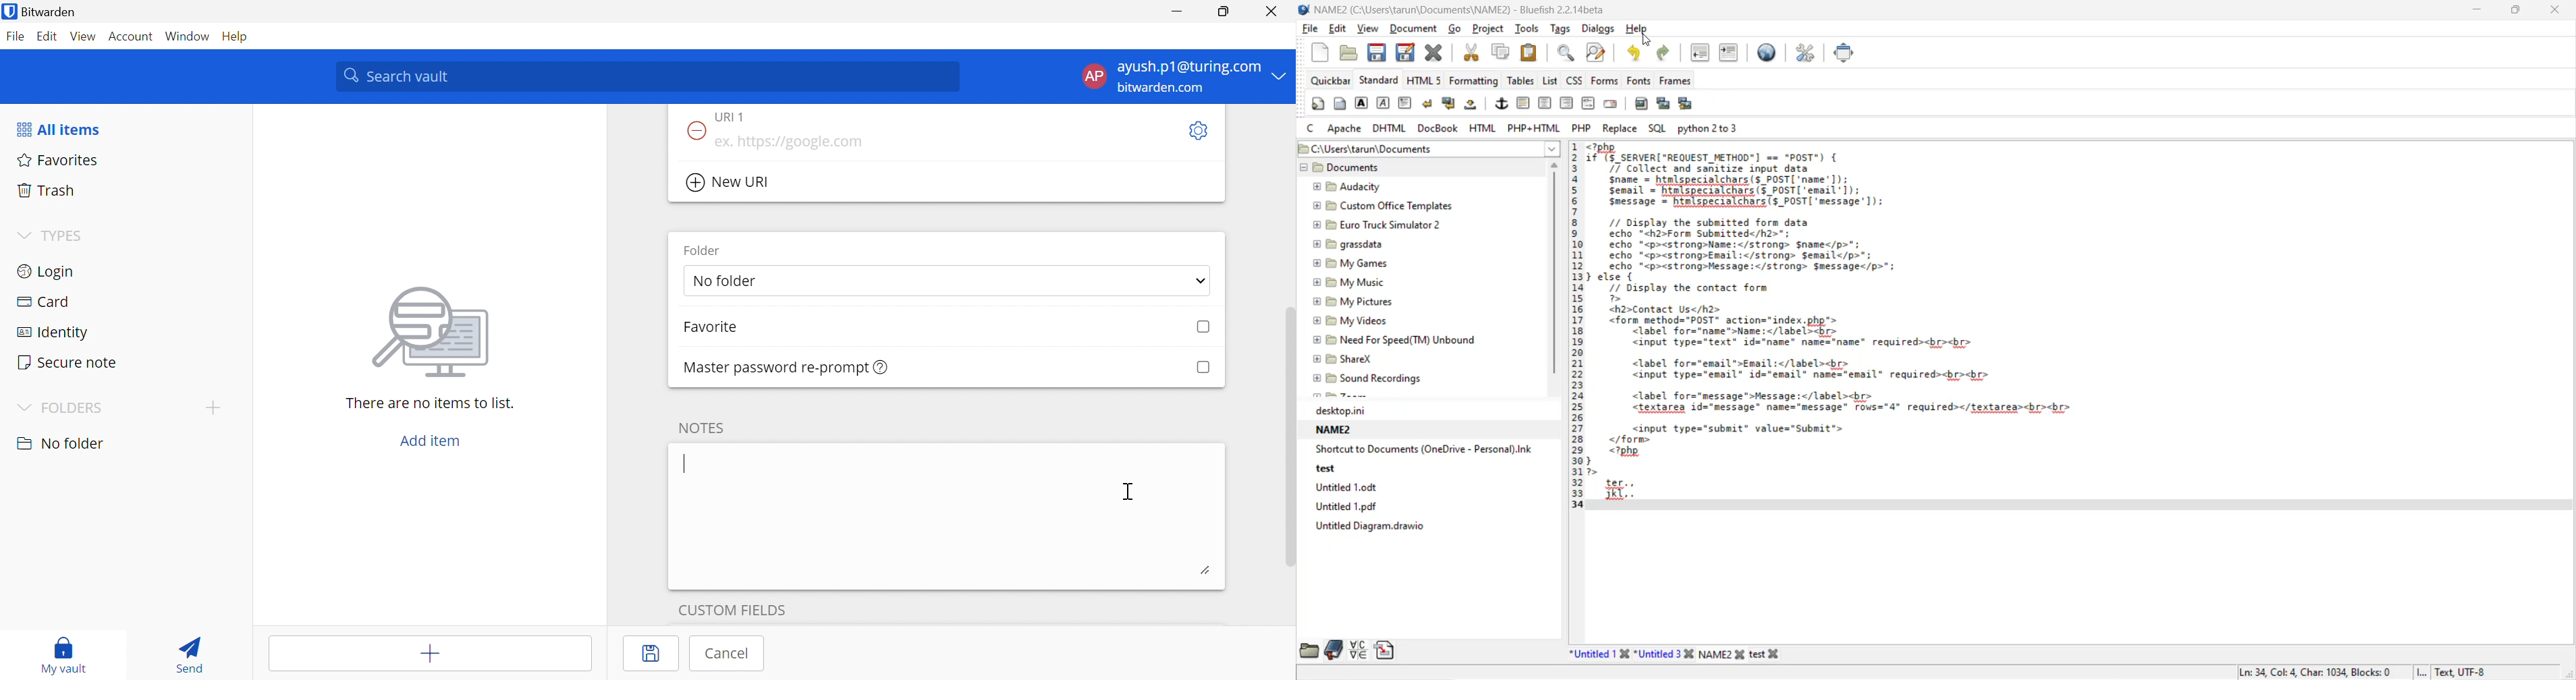 This screenshot has width=2576, height=700. Describe the element at coordinates (57, 130) in the screenshot. I see `All items` at that location.